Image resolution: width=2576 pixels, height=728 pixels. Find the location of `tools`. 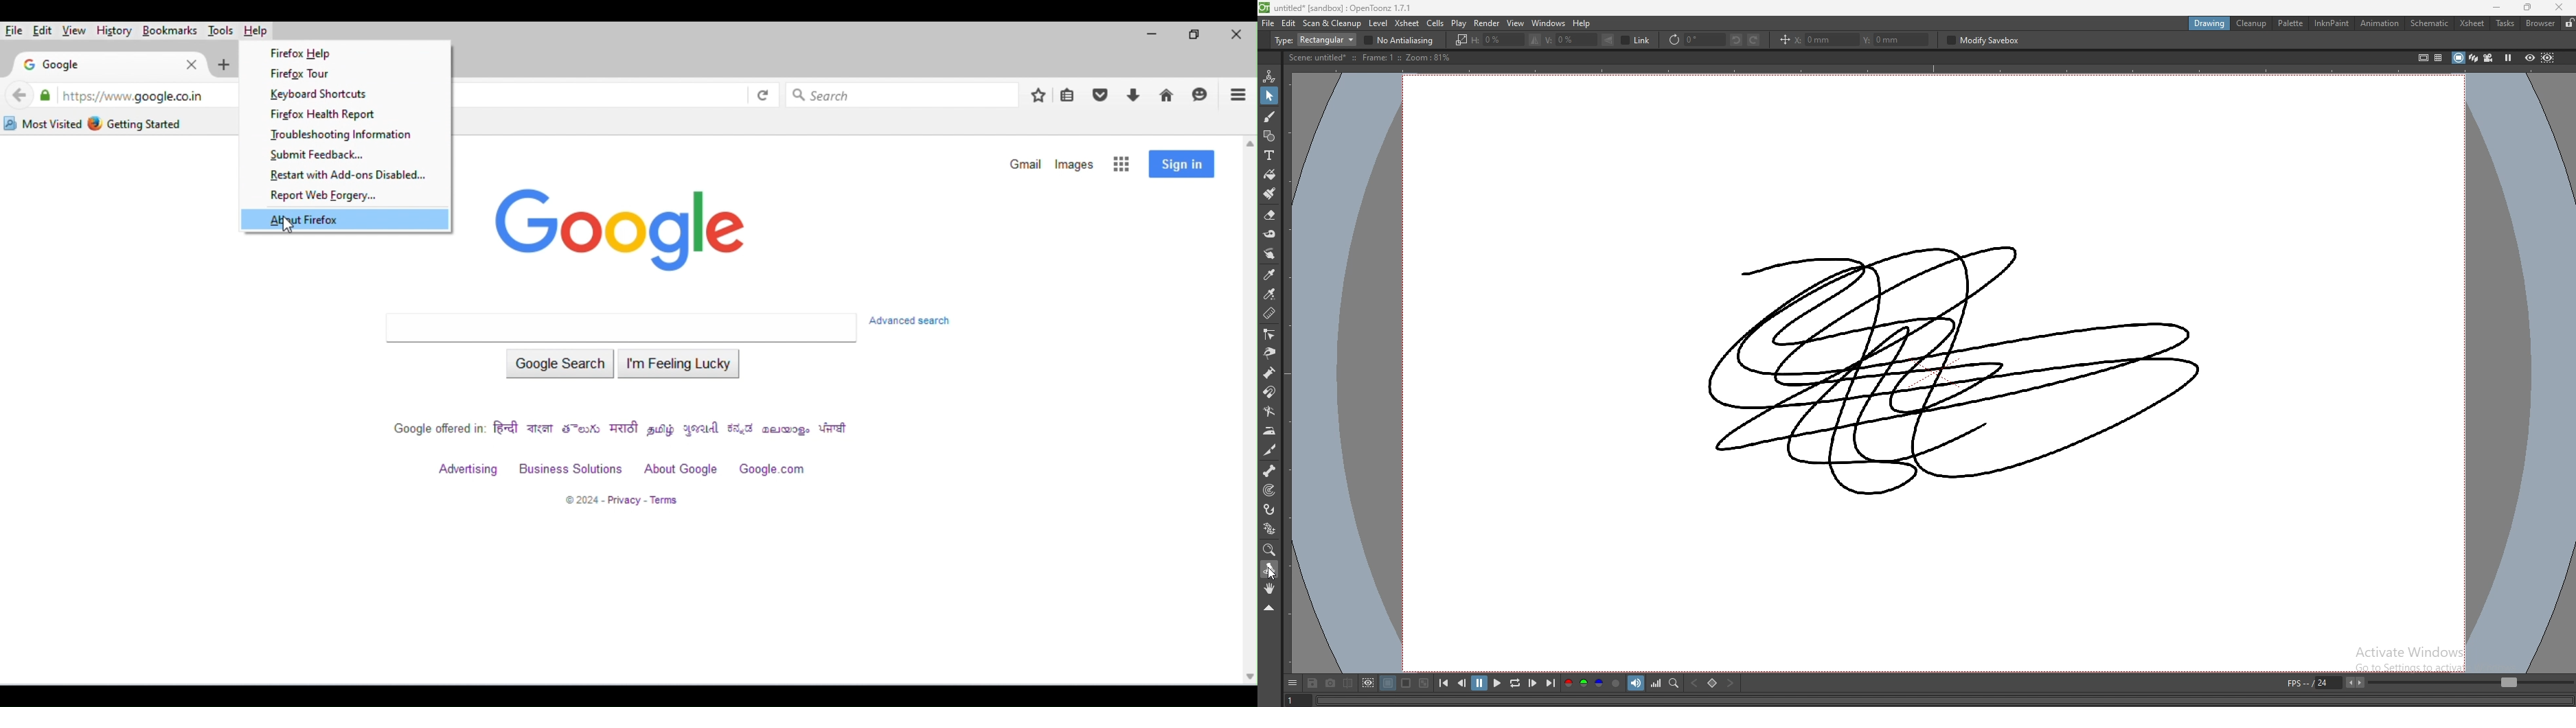

tools is located at coordinates (221, 30).